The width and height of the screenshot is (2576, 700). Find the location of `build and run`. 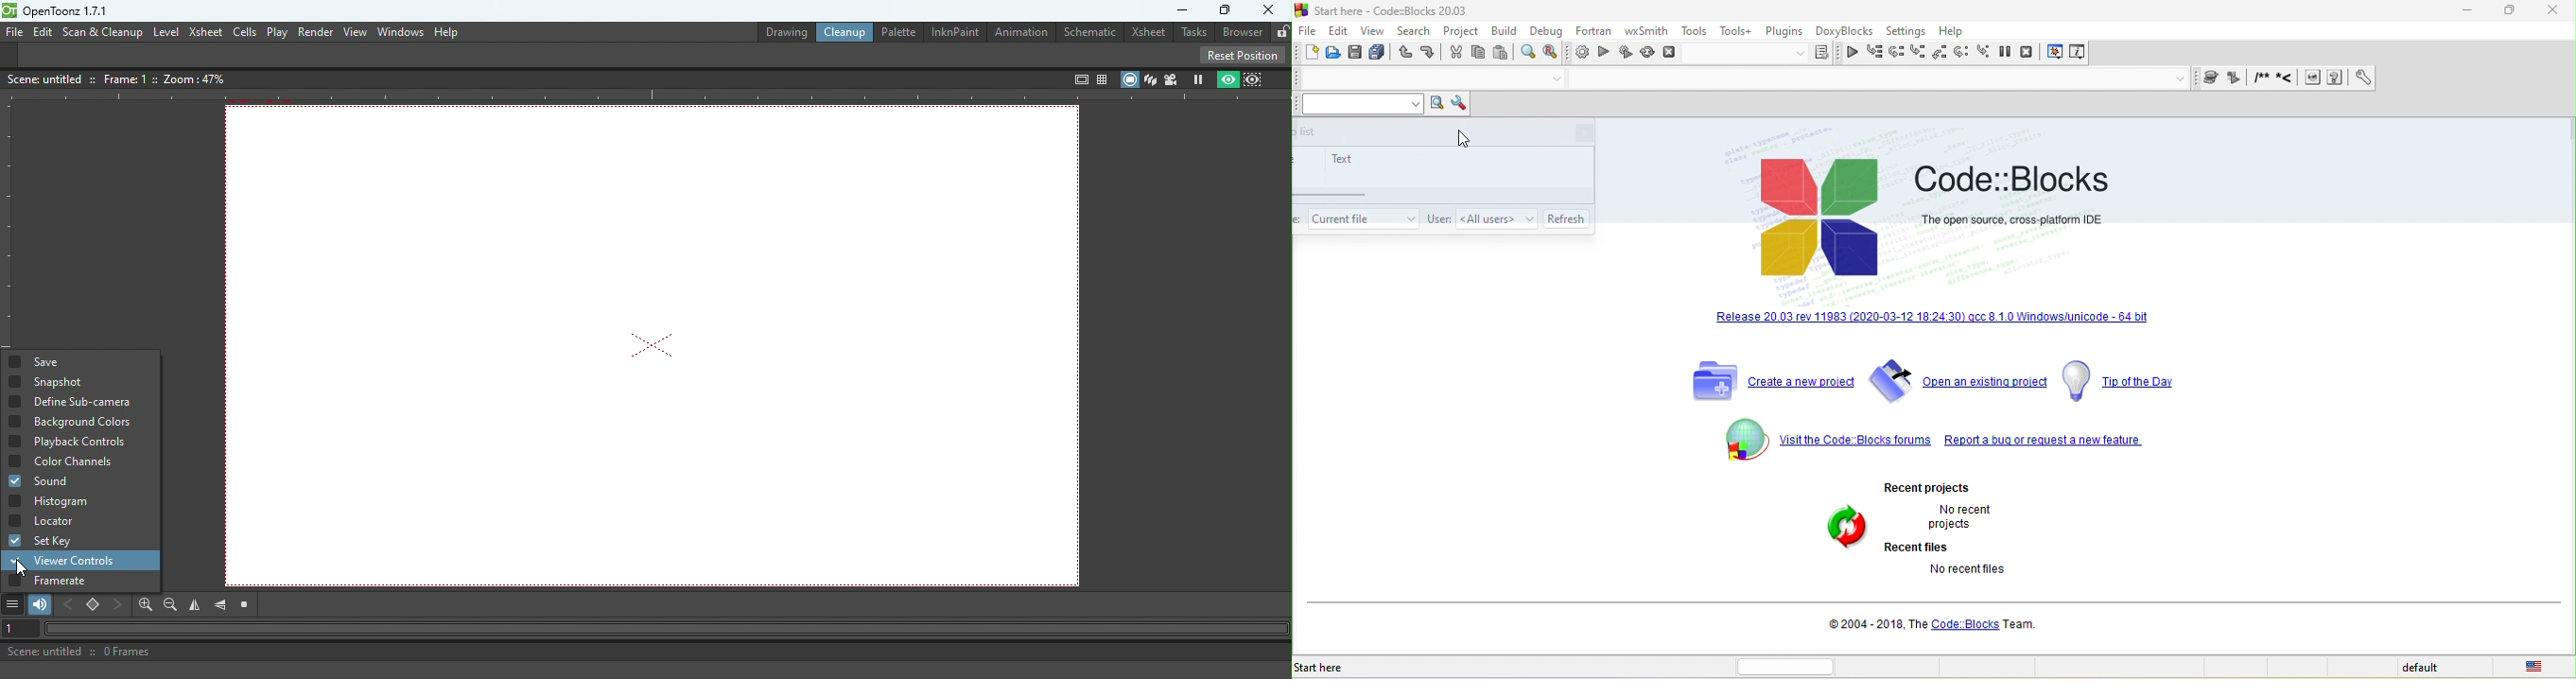

build and run is located at coordinates (1626, 55).